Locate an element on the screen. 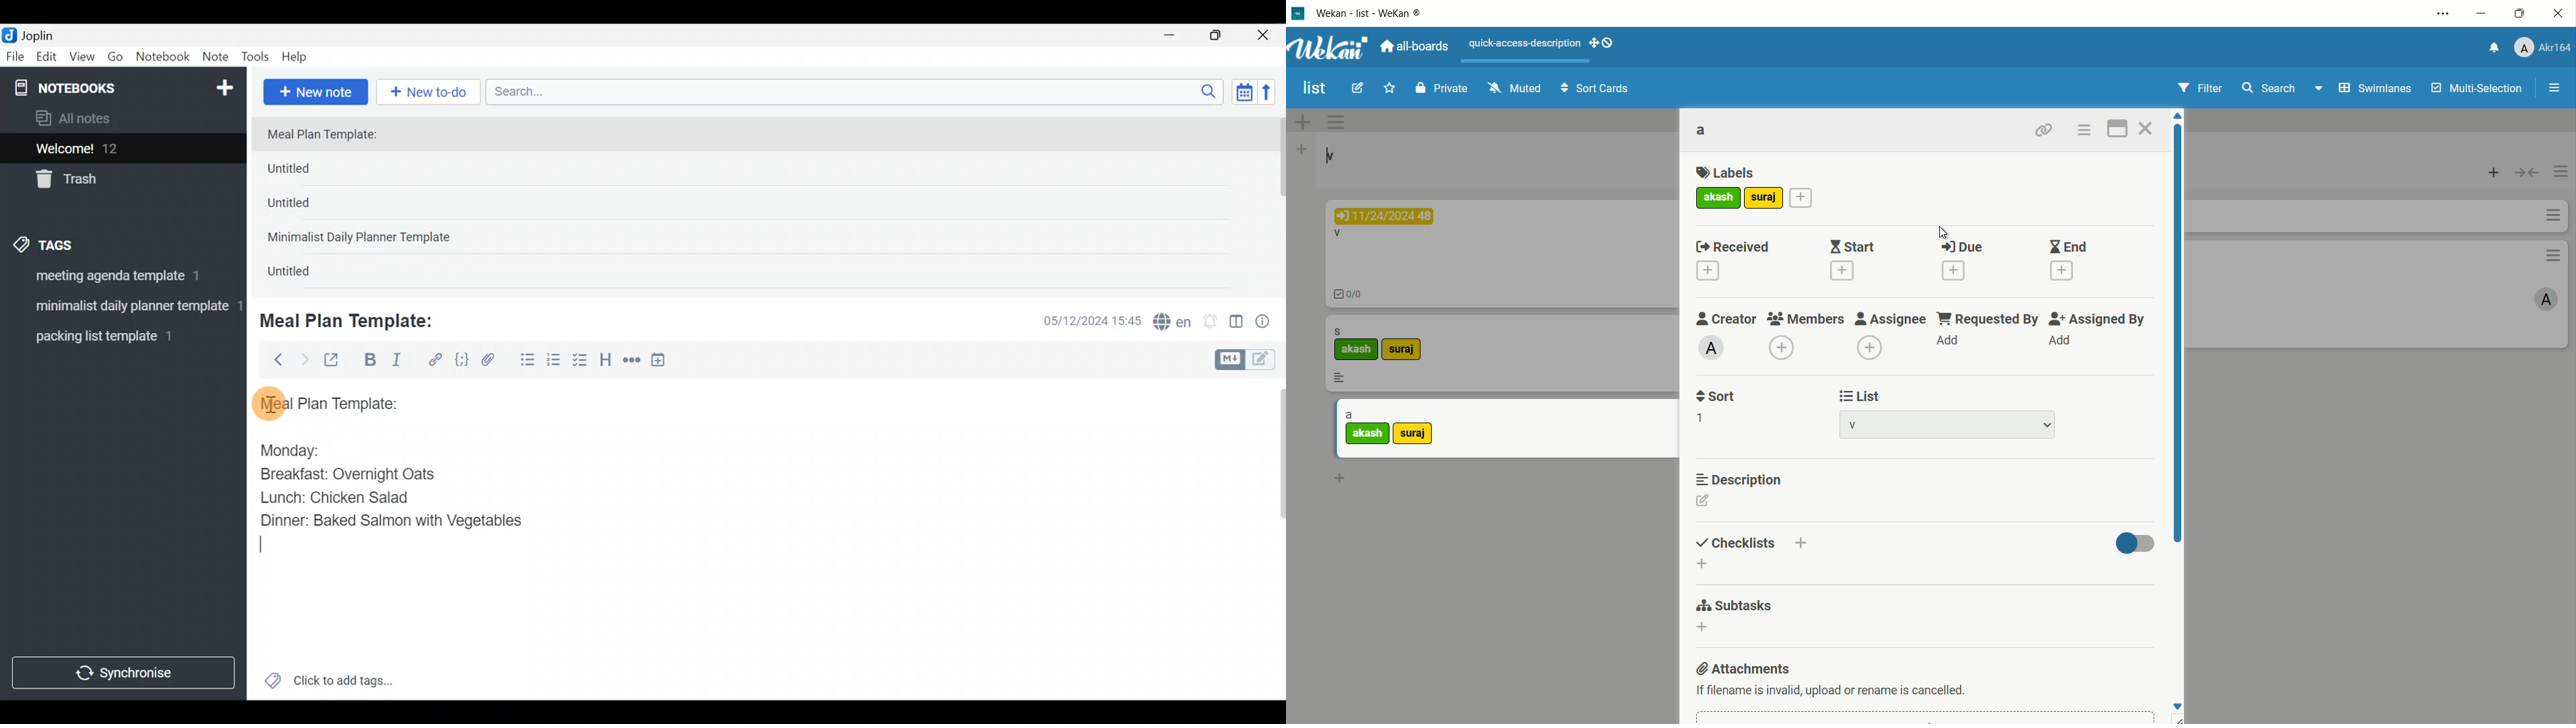 Image resolution: width=2576 pixels, height=728 pixels. Heading is located at coordinates (606, 362).